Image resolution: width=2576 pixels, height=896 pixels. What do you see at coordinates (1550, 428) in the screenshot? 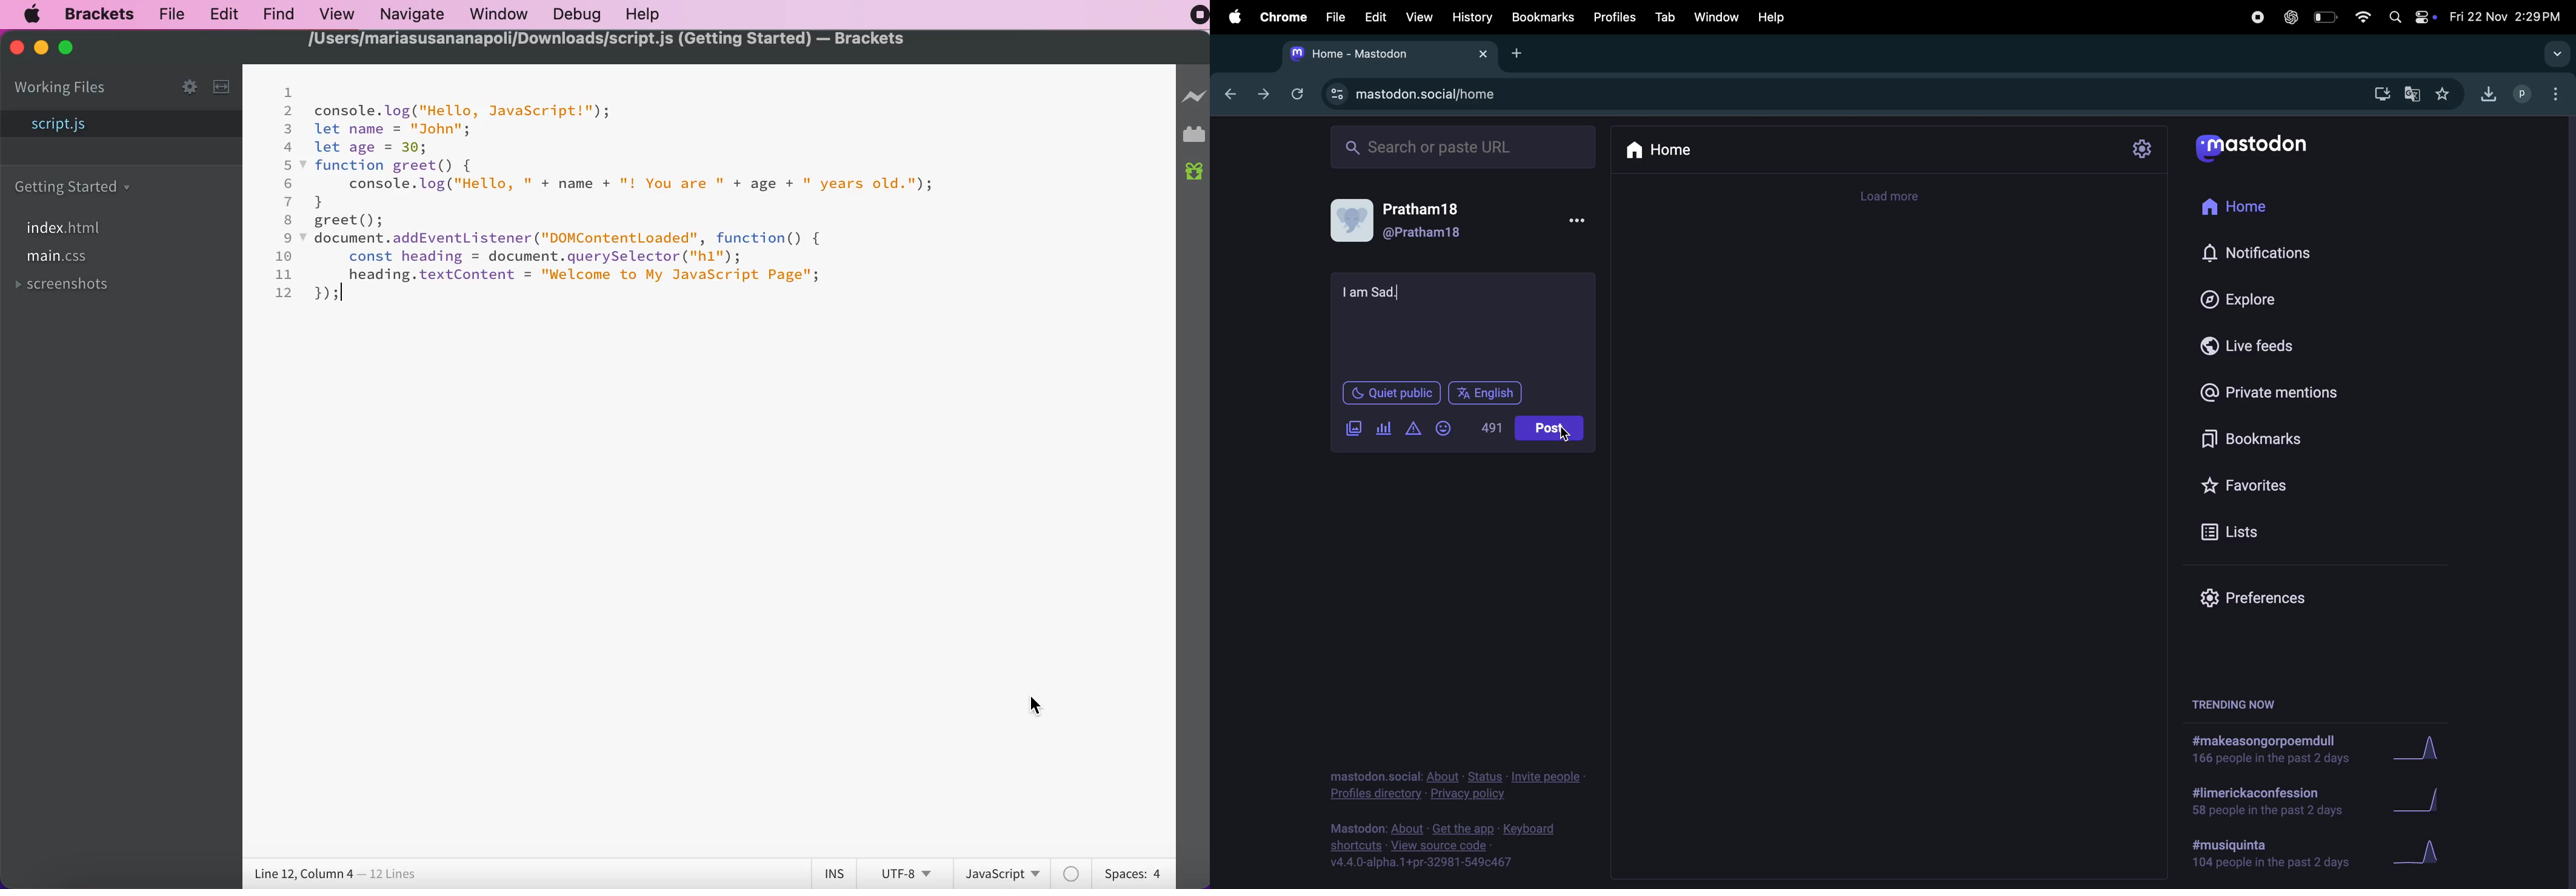
I see `post` at bounding box center [1550, 428].